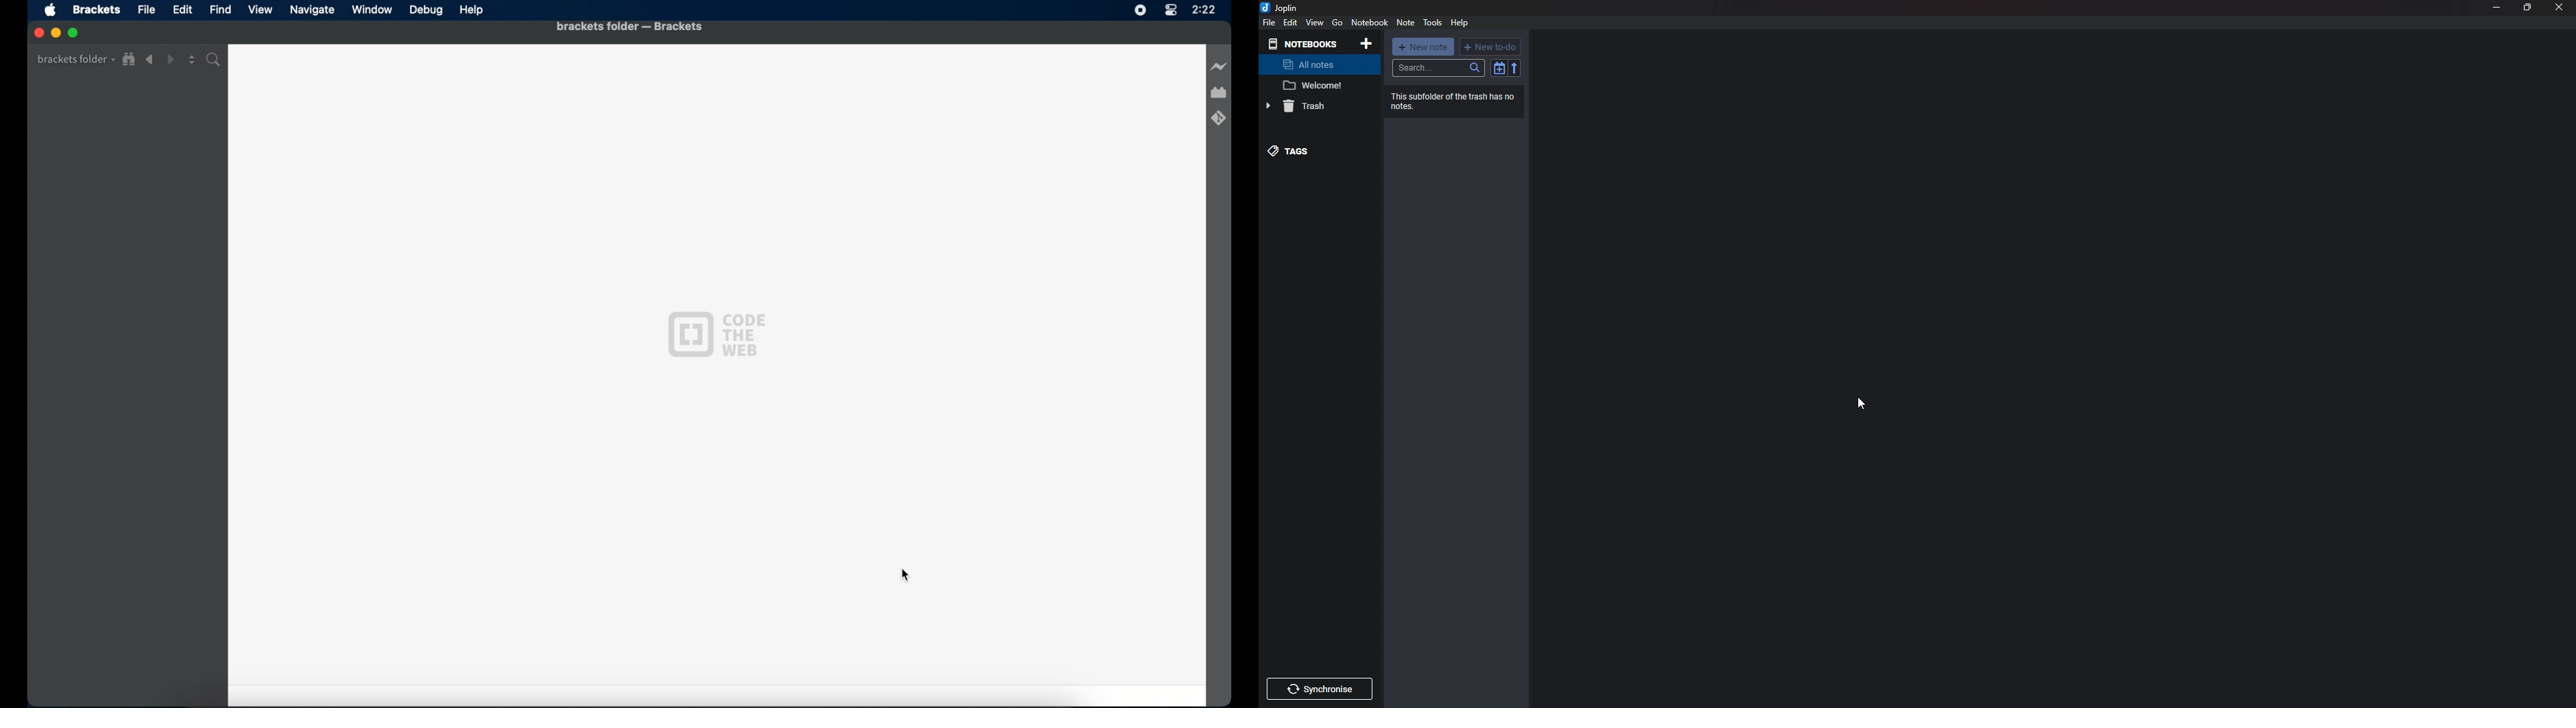  Describe the element at coordinates (1170, 10) in the screenshot. I see `control center` at that location.